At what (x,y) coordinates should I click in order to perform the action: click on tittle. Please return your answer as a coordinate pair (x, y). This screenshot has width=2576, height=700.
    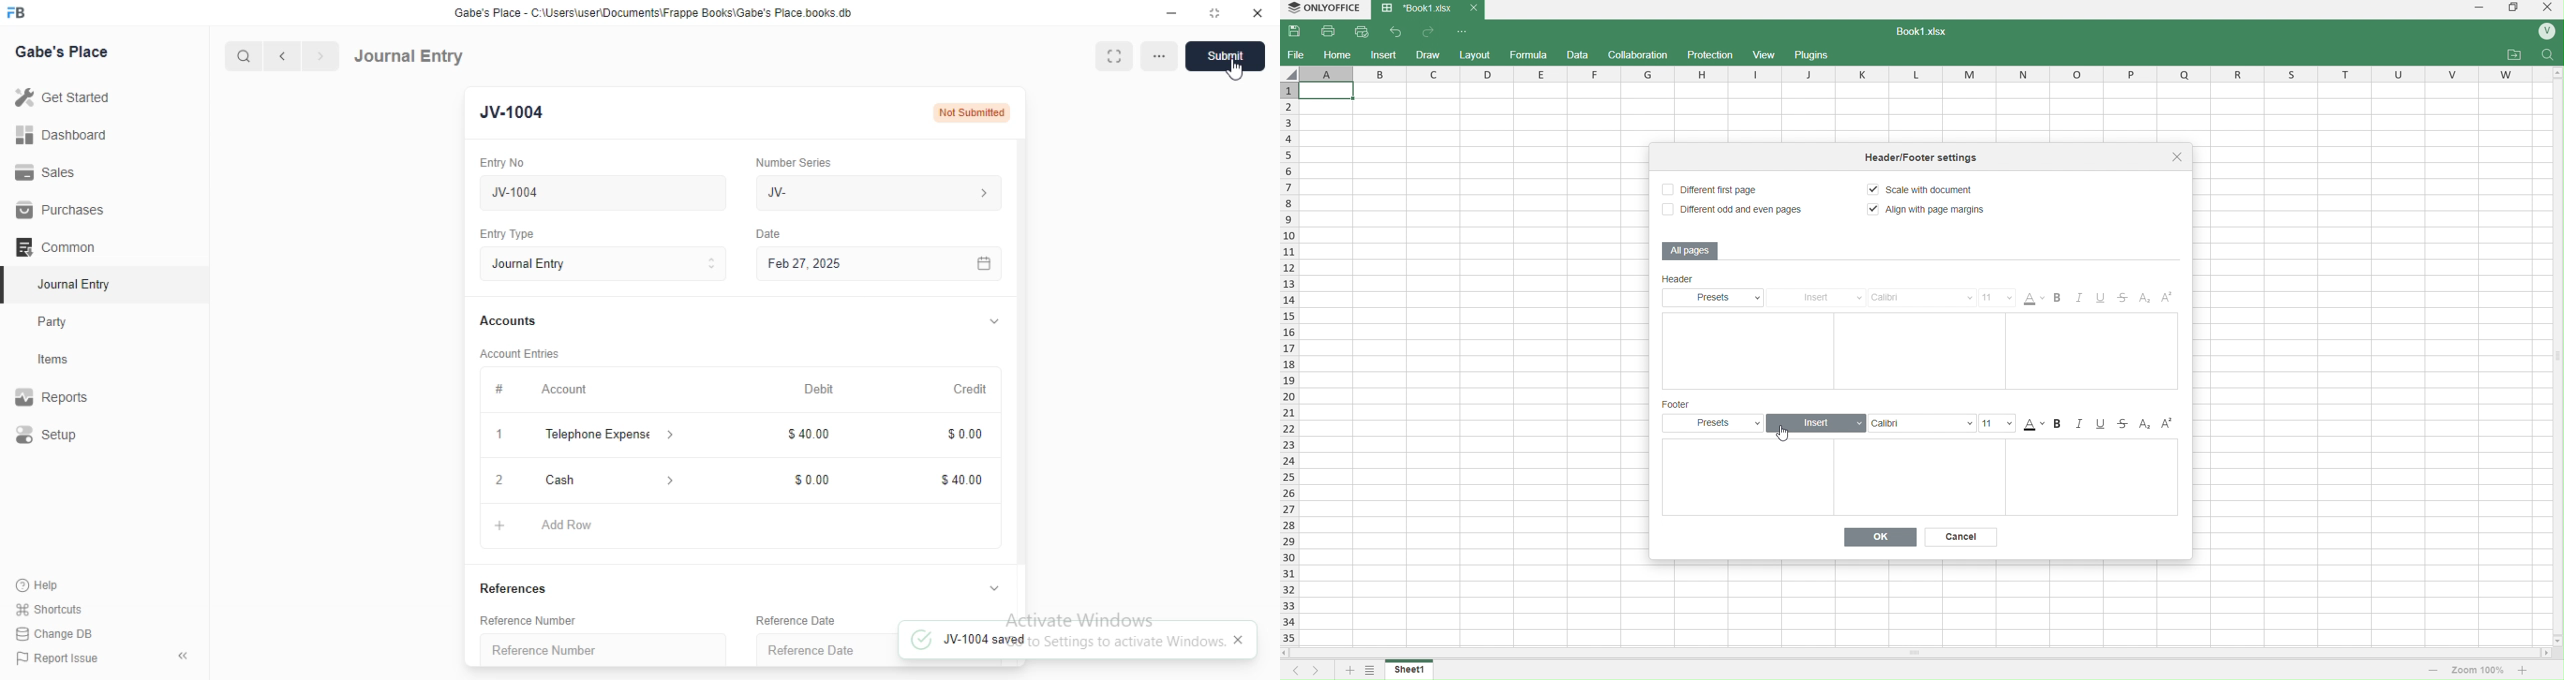
    Looking at the image, I should click on (1939, 160).